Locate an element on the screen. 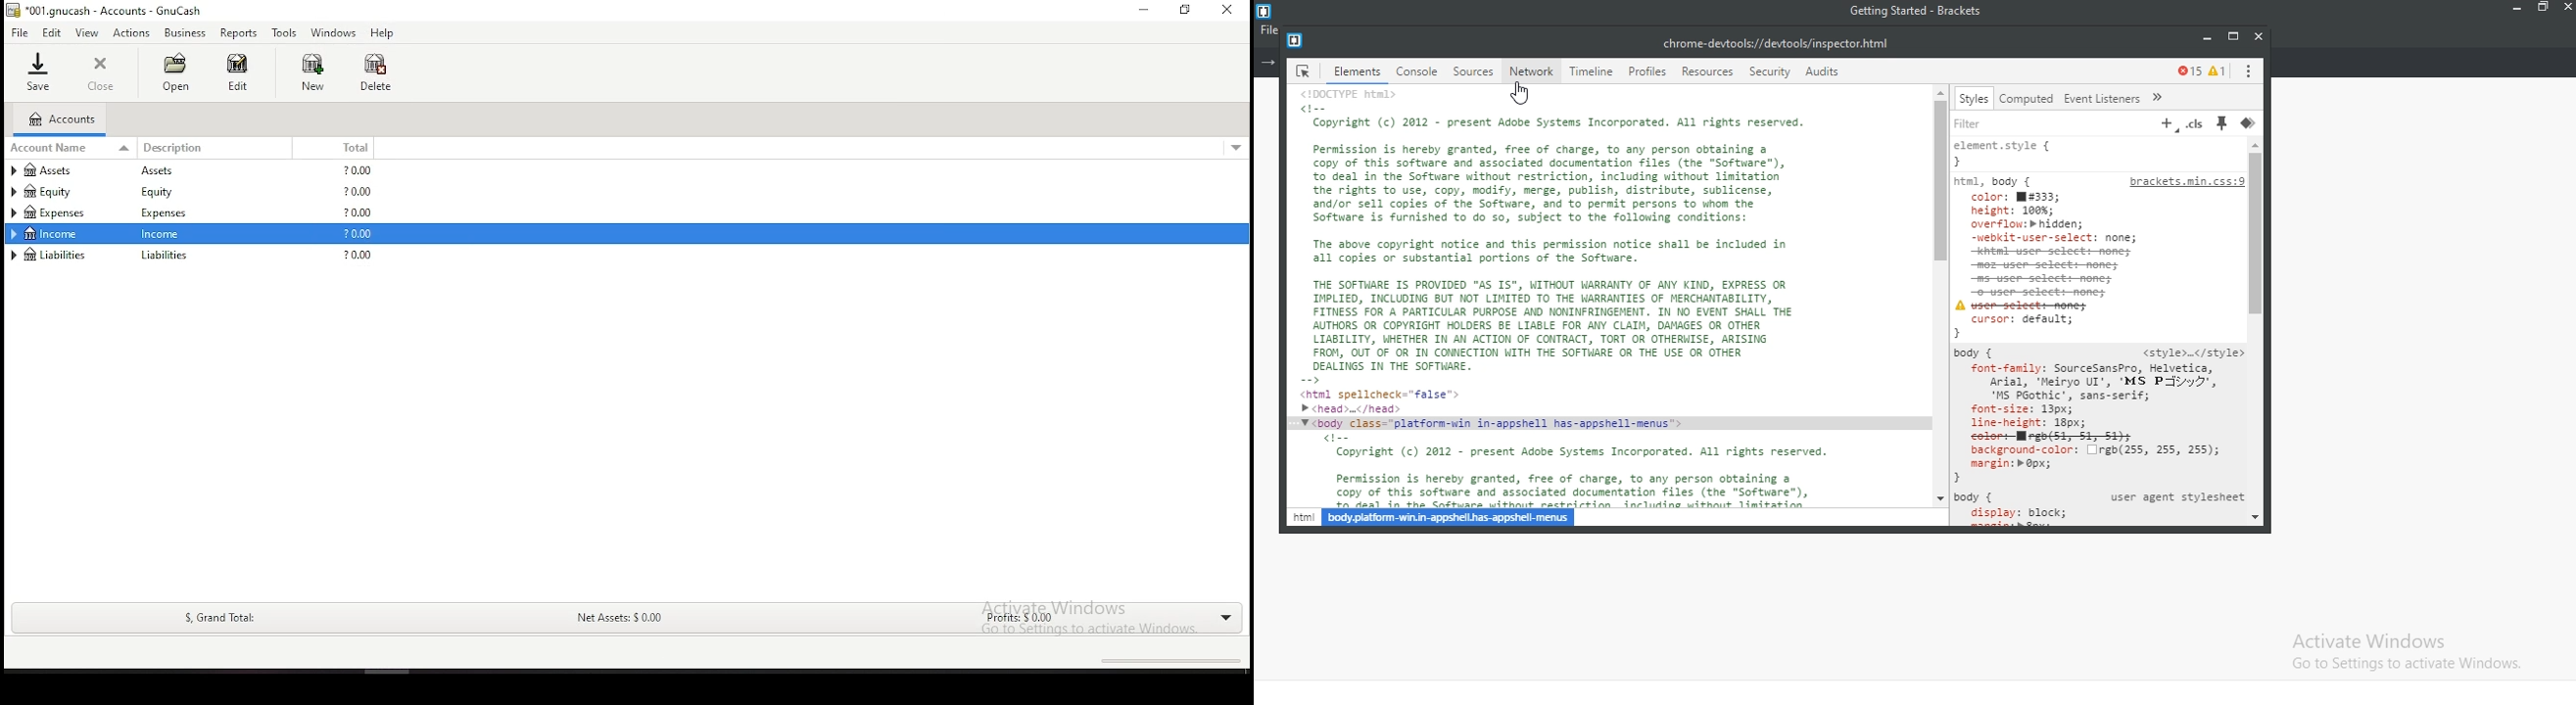 This screenshot has width=2576, height=728. liabilities is located at coordinates (165, 257).